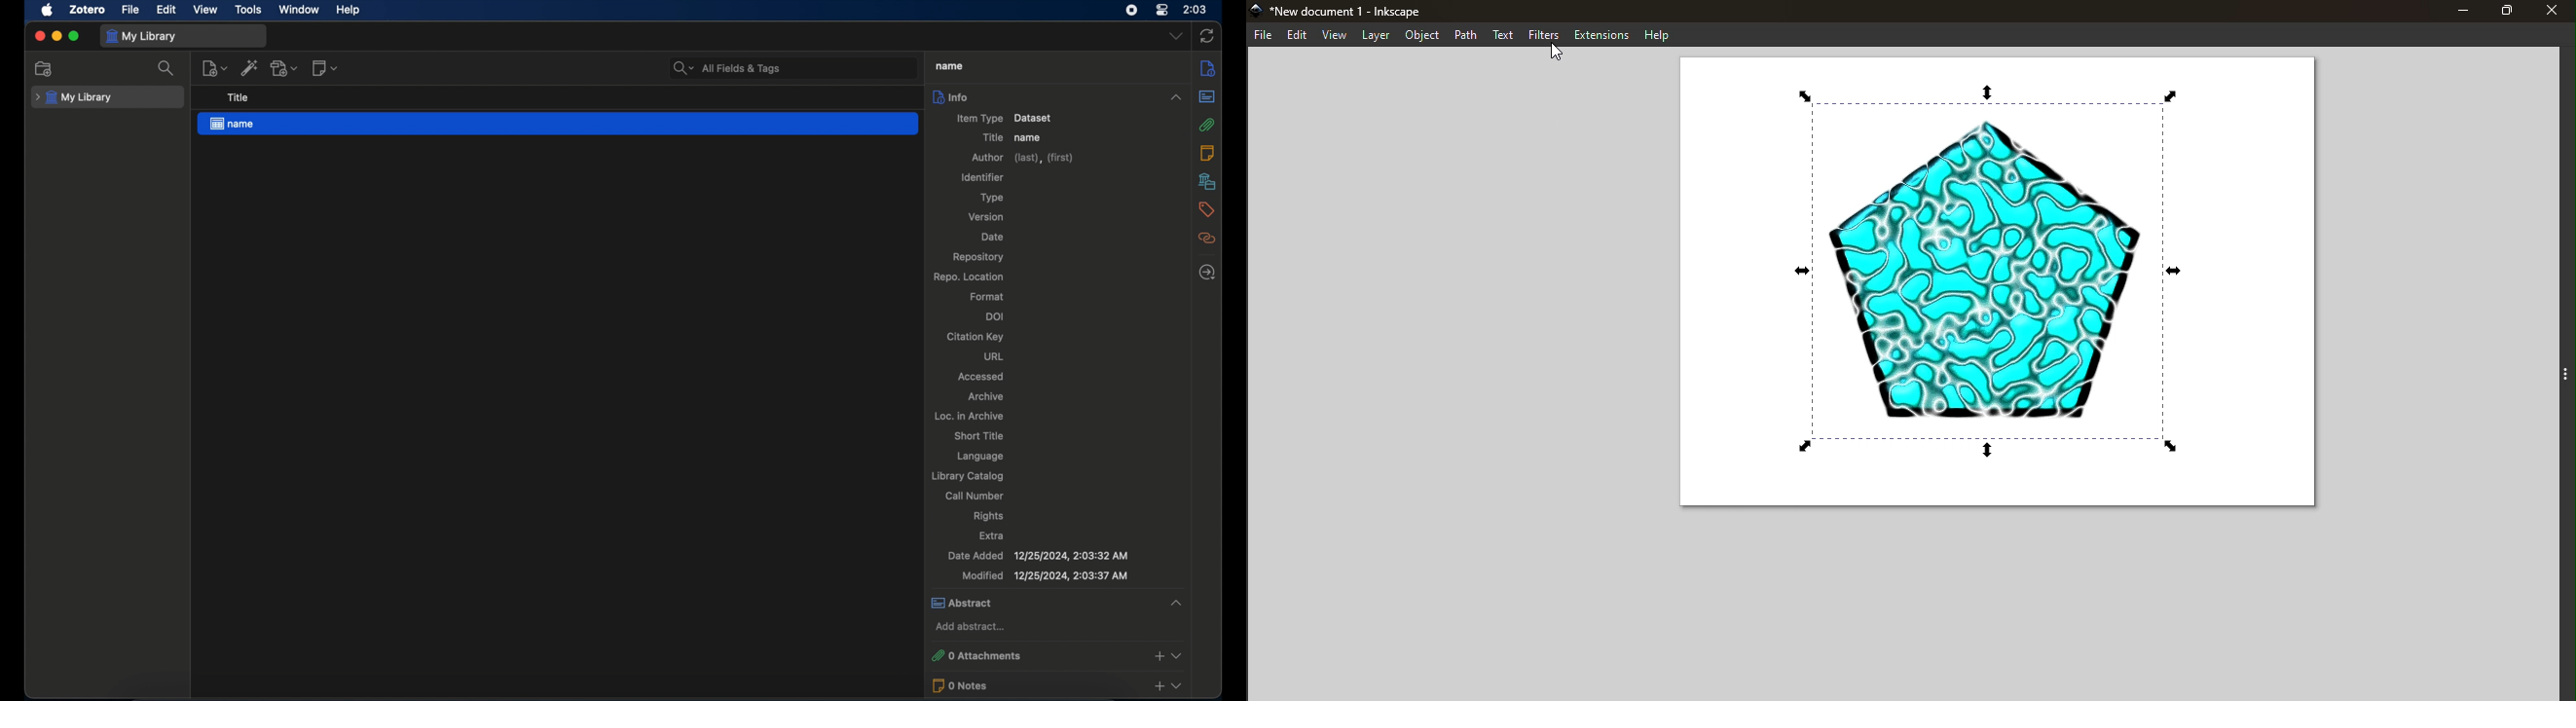 This screenshot has height=728, width=2576. I want to click on tools, so click(249, 10).